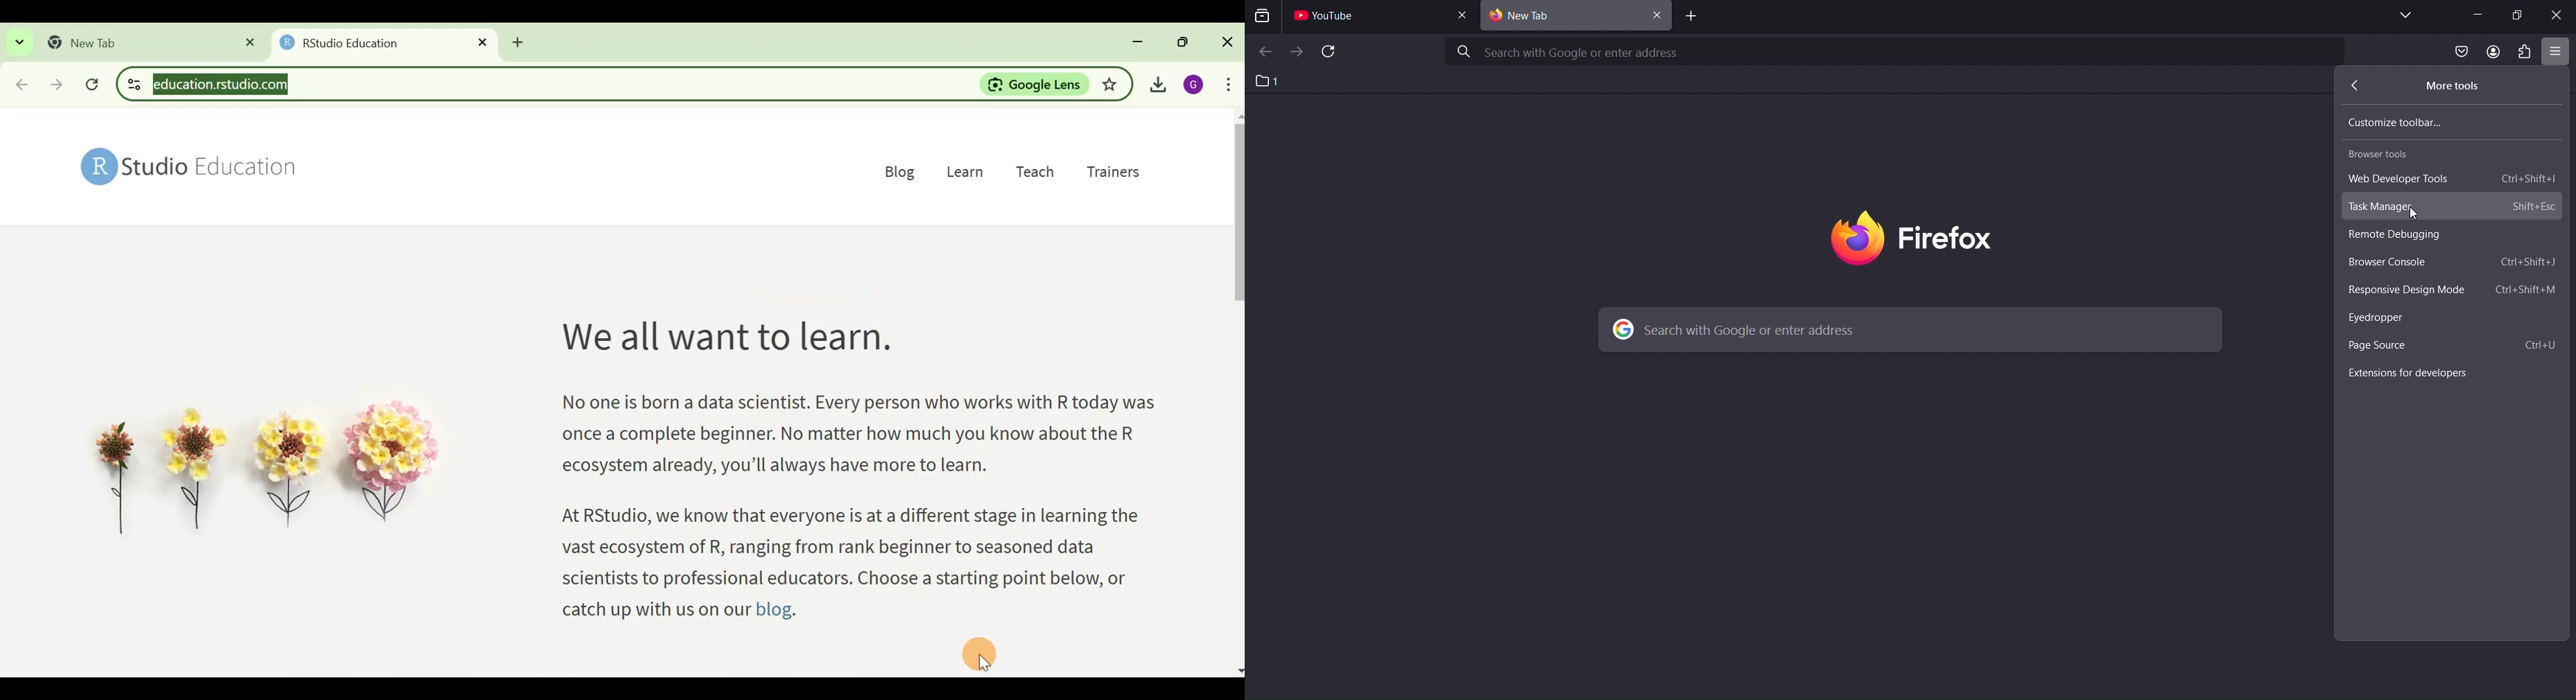 The image size is (2576, 700). What do you see at coordinates (1562, 17) in the screenshot?
I see `new tab` at bounding box center [1562, 17].